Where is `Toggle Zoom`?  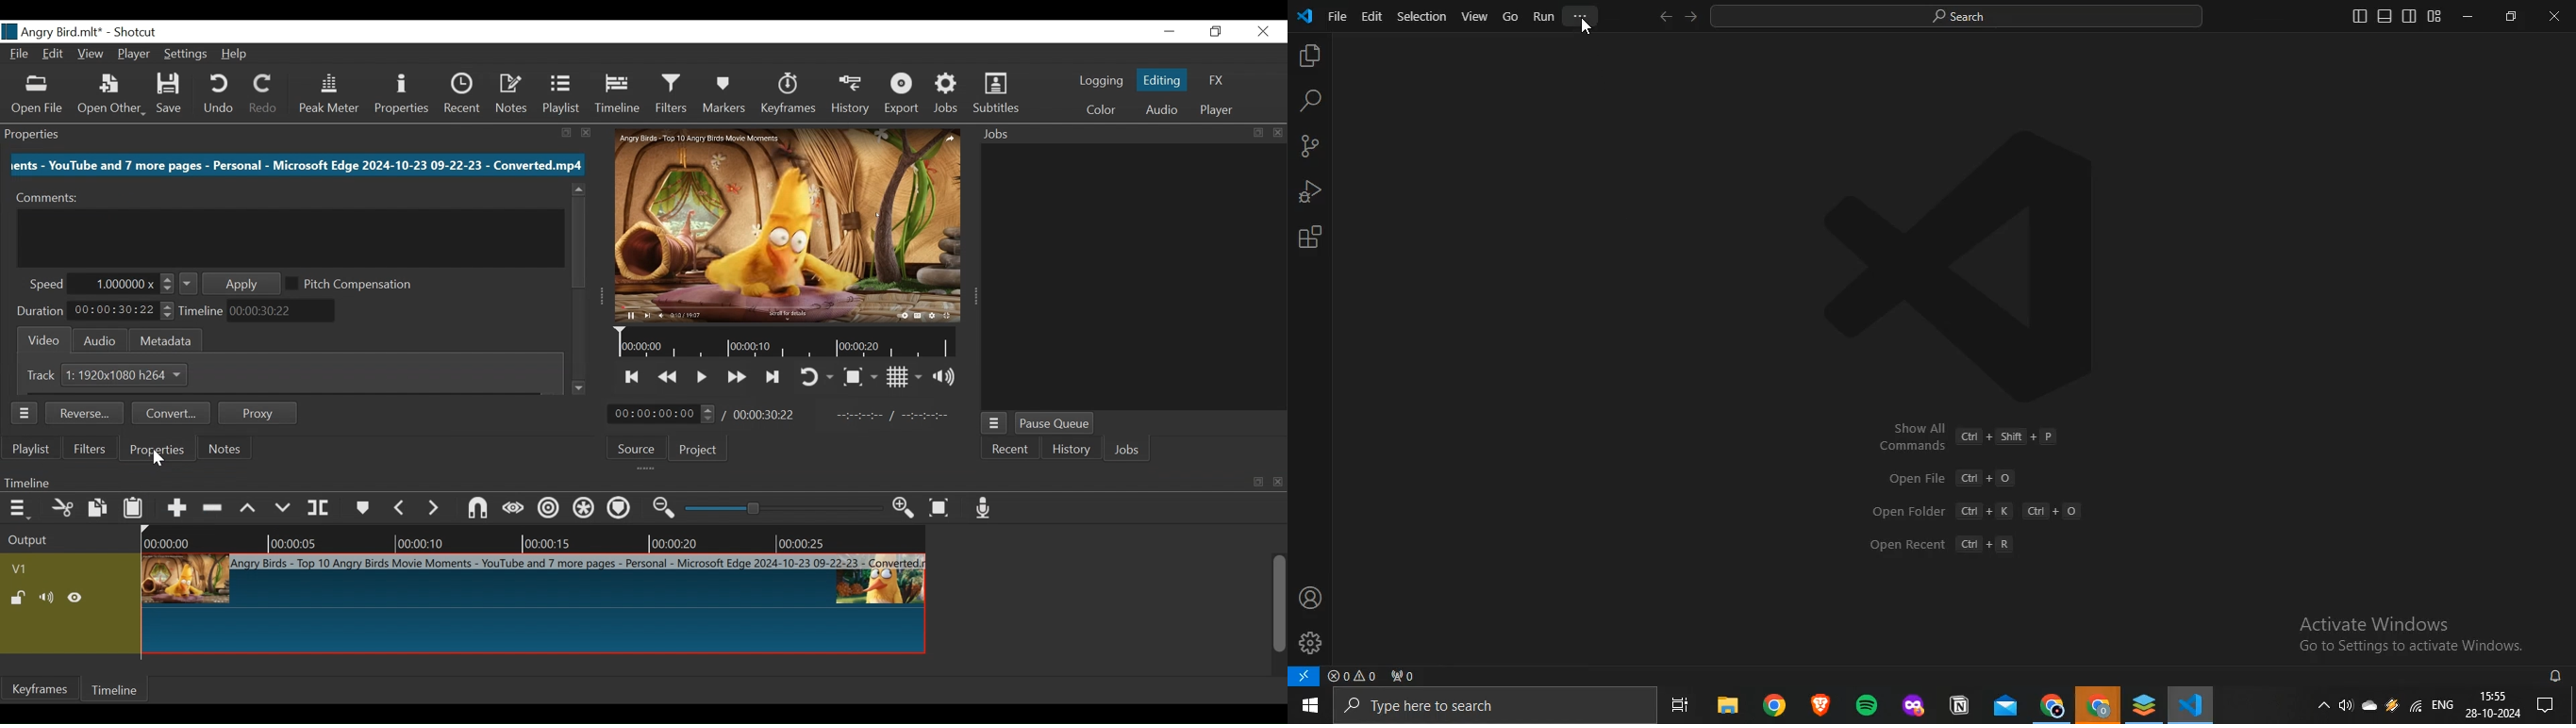 Toggle Zoom is located at coordinates (860, 377).